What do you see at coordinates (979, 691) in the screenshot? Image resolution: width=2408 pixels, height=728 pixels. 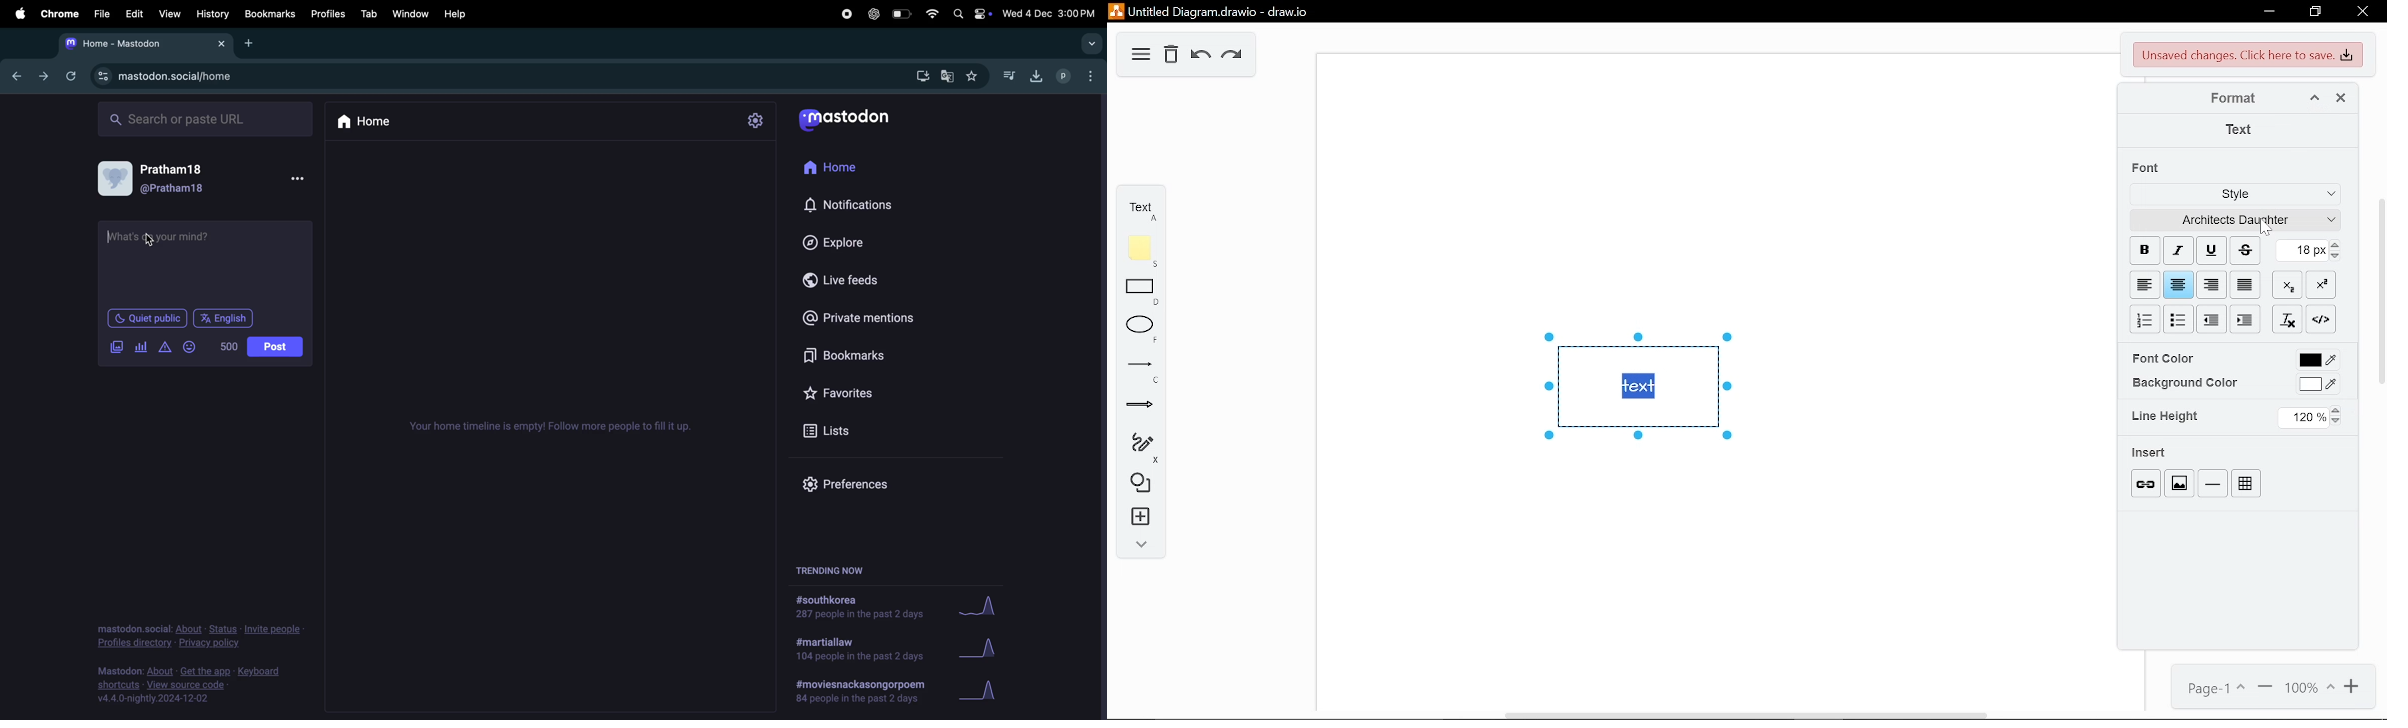 I see `Graph` at bounding box center [979, 691].